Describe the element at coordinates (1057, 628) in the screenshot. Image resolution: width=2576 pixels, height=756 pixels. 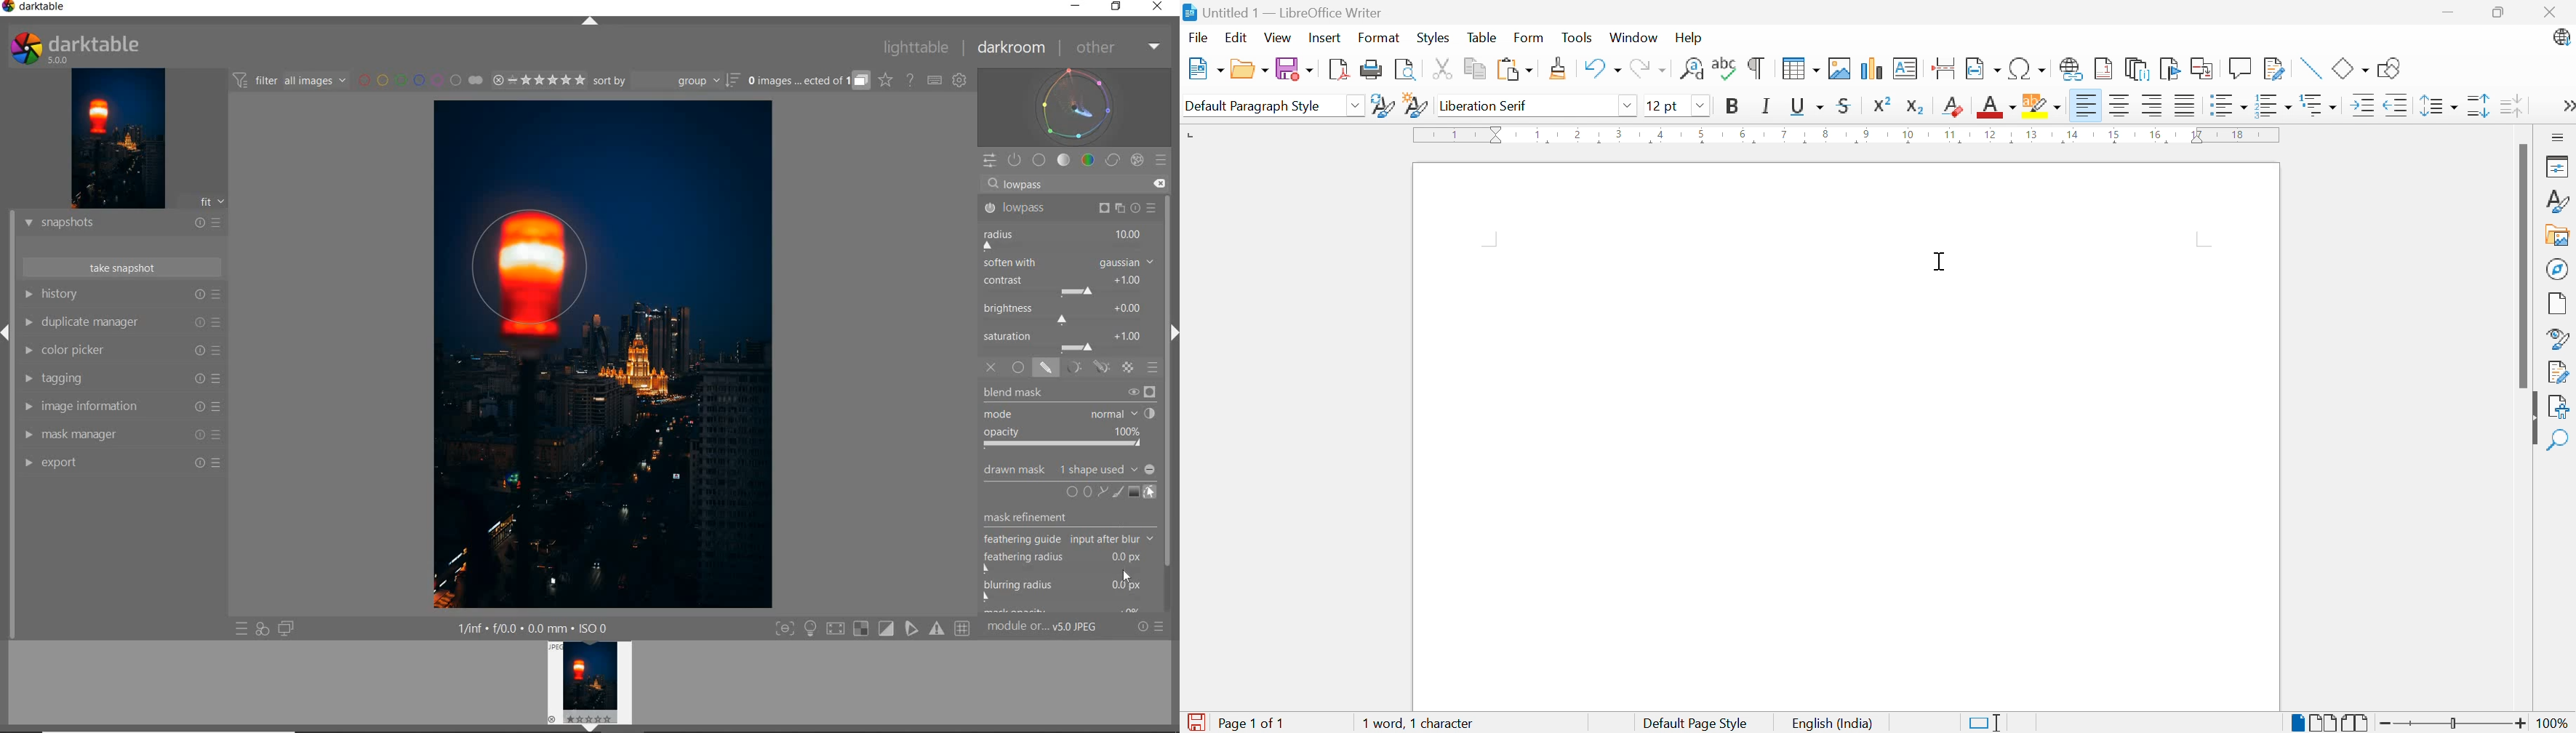
I see `MODULE...v5.0 JPEG` at that location.